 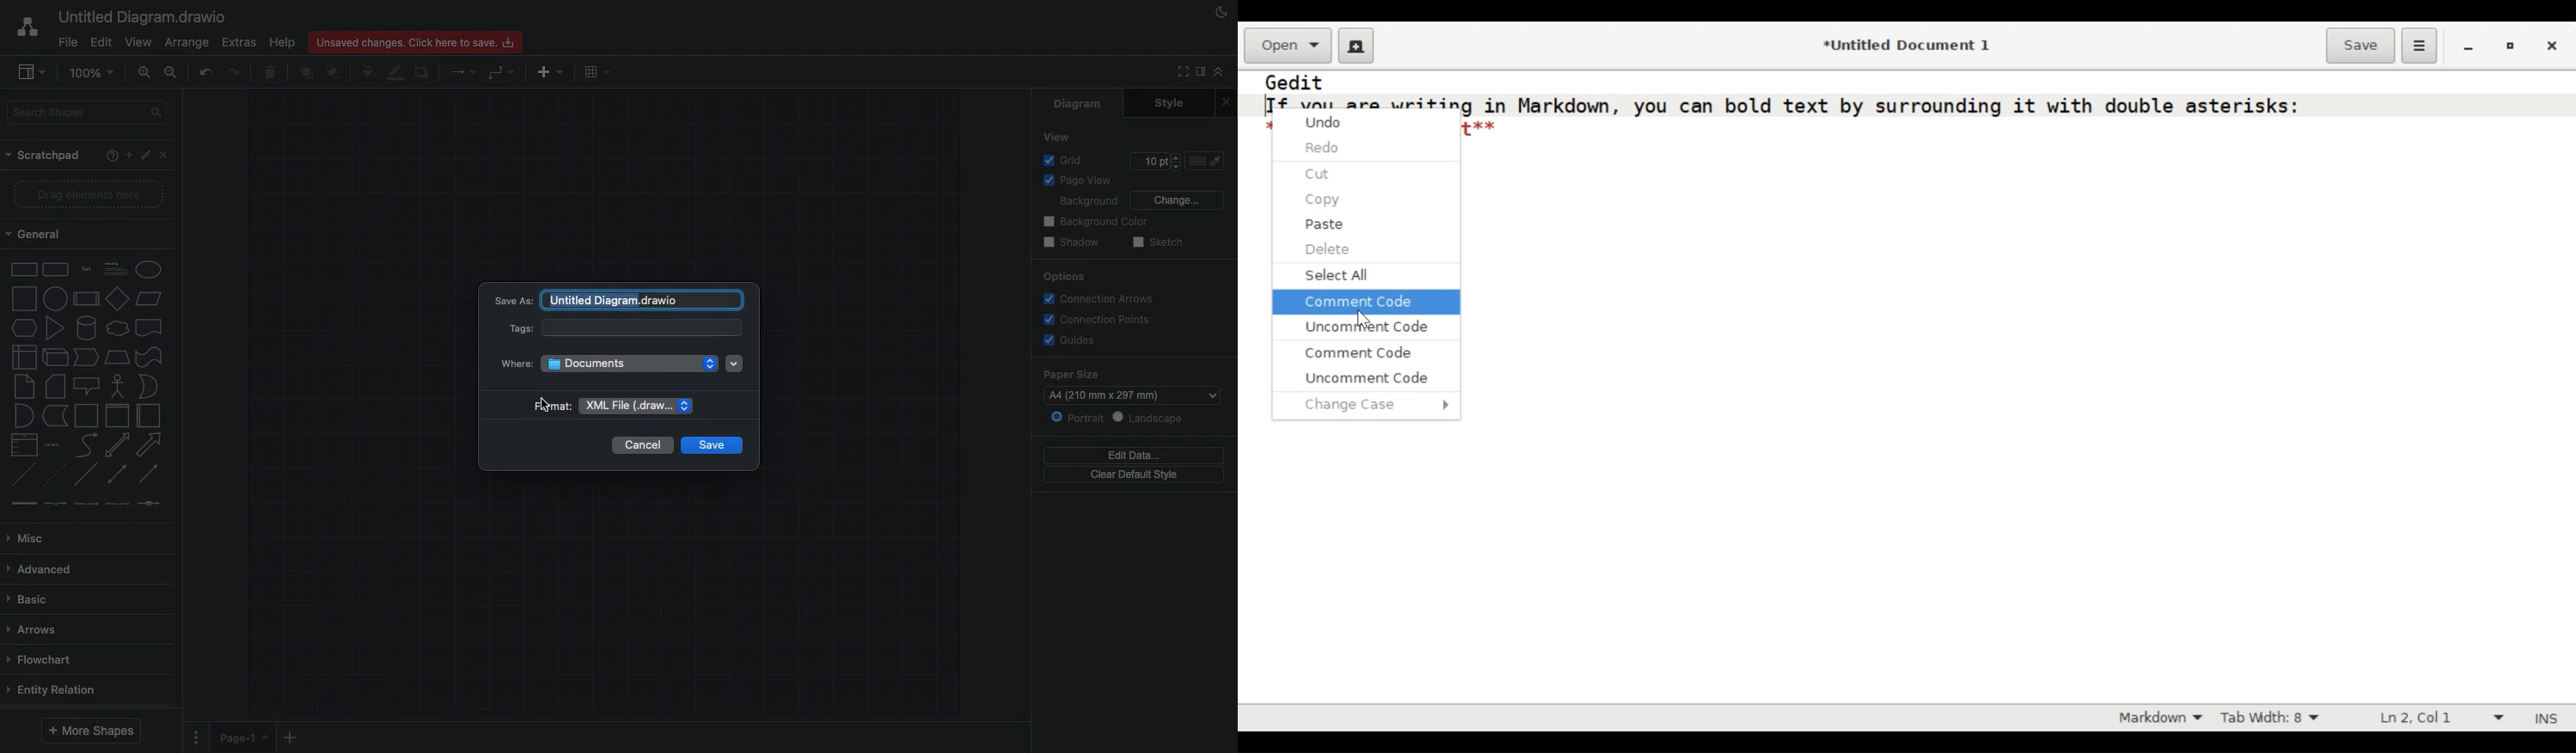 What do you see at coordinates (1219, 72) in the screenshot?
I see `Collapse` at bounding box center [1219, 72].